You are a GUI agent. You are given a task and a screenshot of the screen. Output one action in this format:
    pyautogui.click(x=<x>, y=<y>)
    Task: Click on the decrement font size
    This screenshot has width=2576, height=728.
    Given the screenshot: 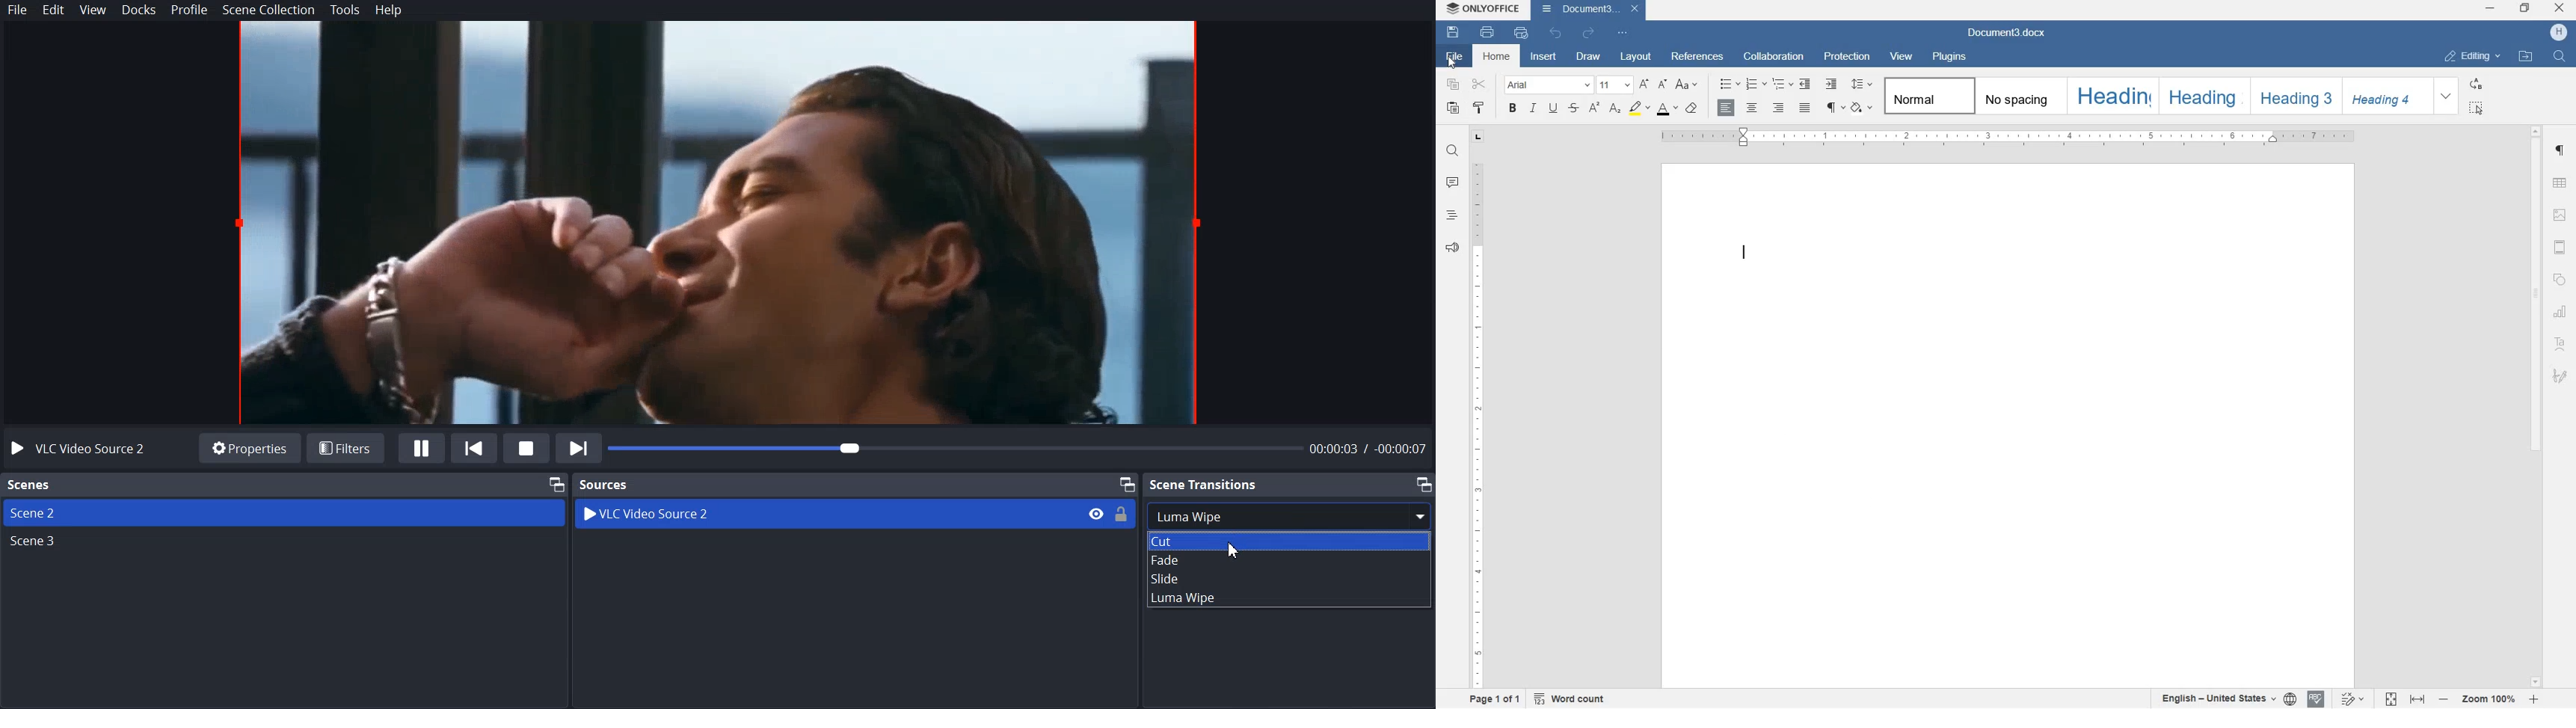 What is the action you would take?
    pyautogui.click(x=1662, y=84)
    